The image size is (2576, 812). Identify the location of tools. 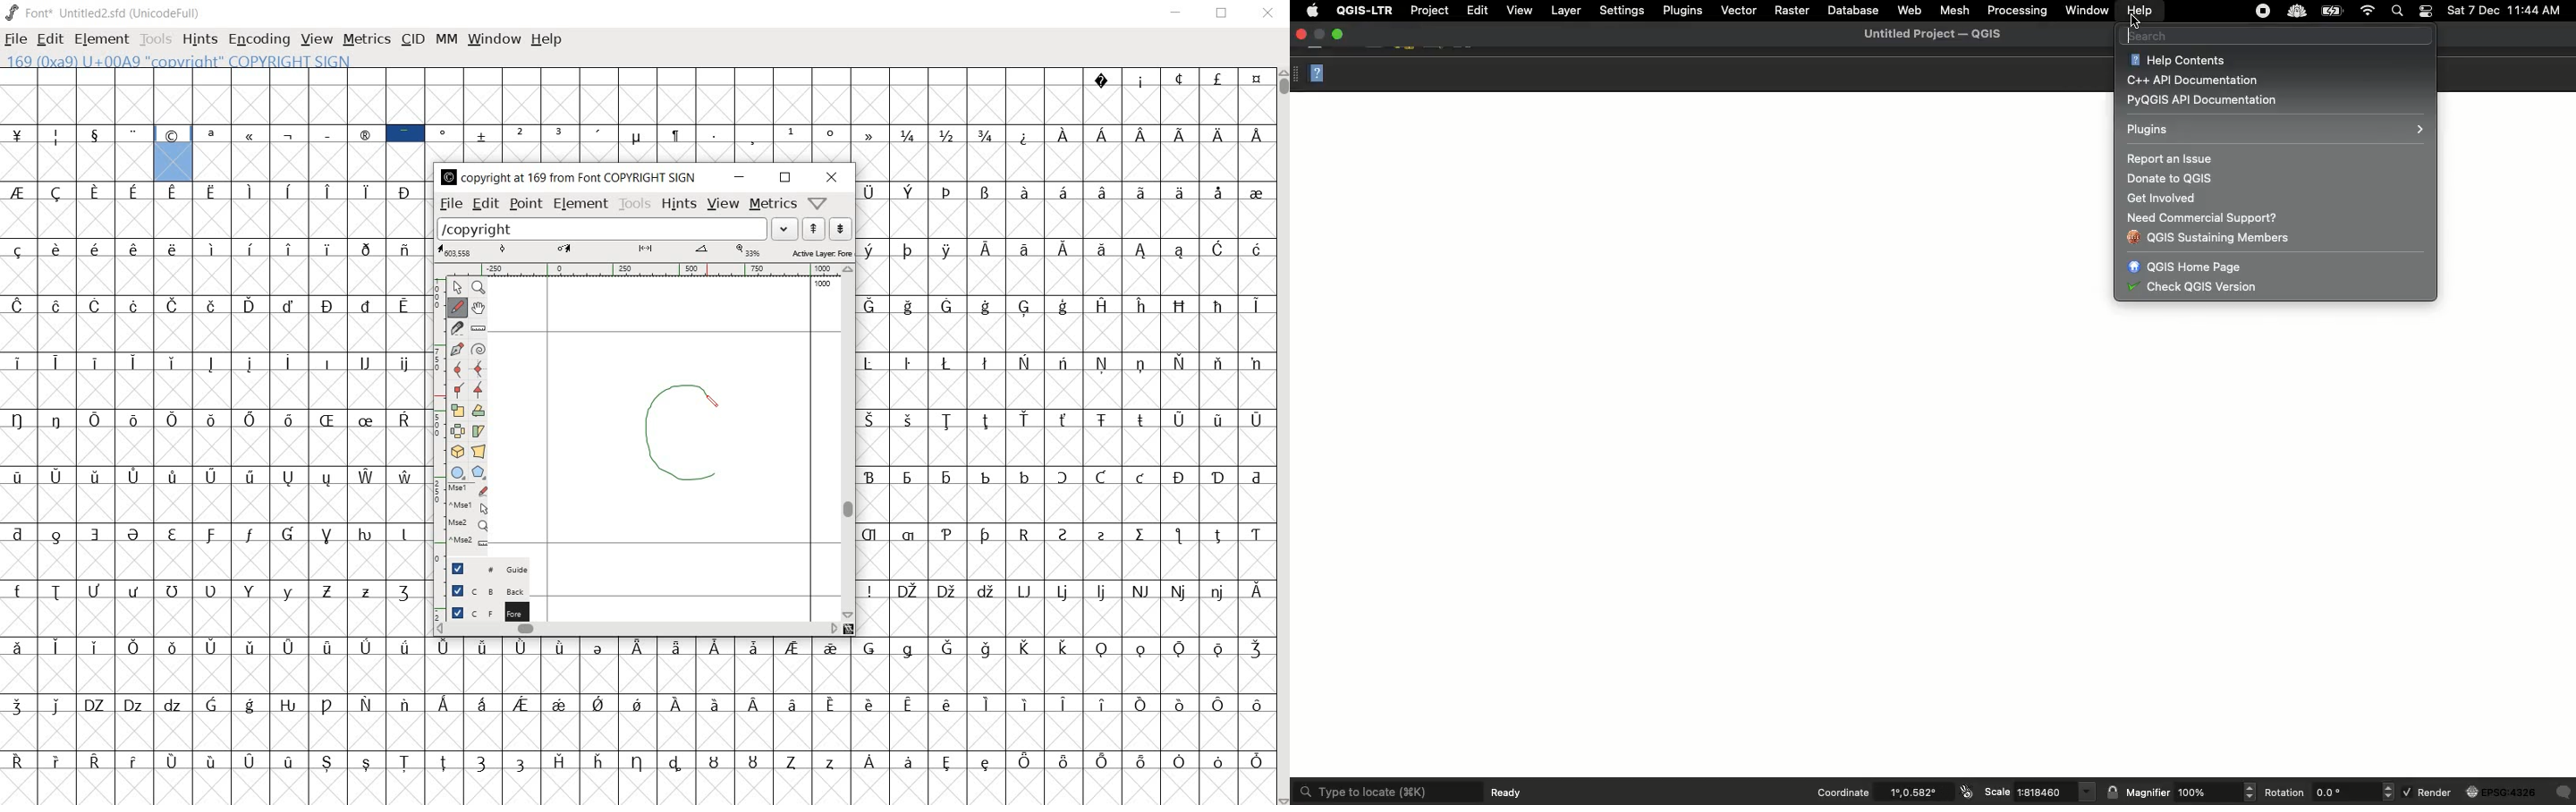
(157, 41).